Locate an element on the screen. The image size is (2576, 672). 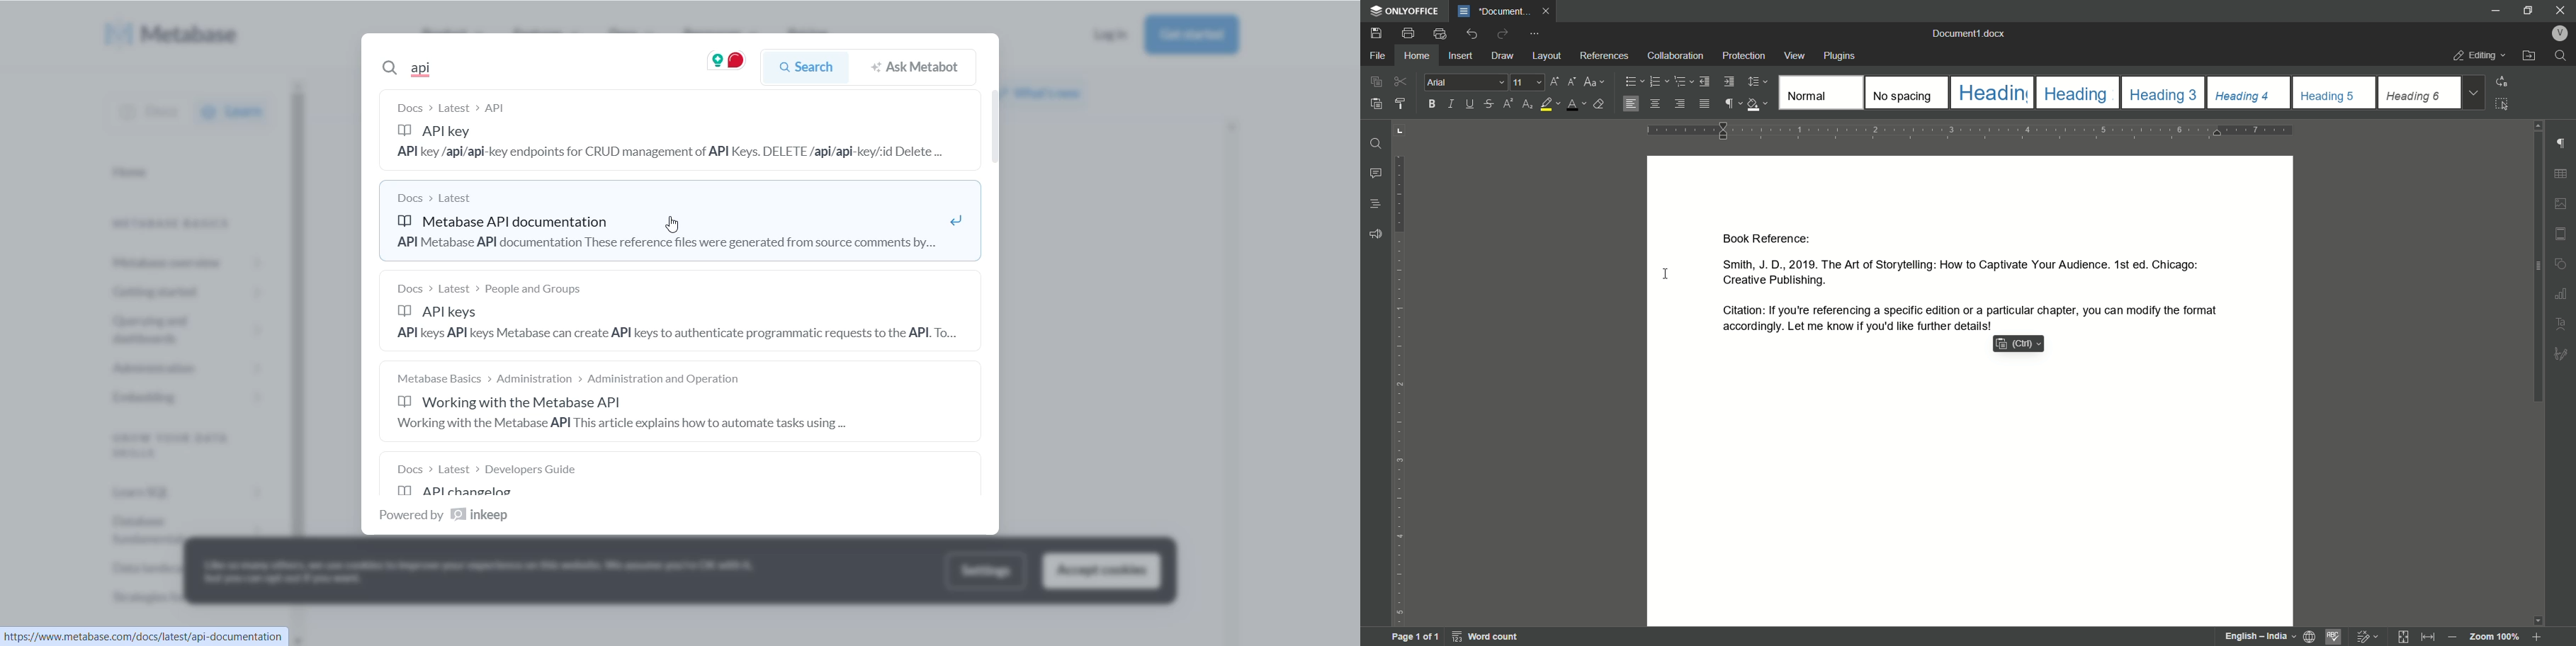
feedback & support is located at coordinates (1376, 234).